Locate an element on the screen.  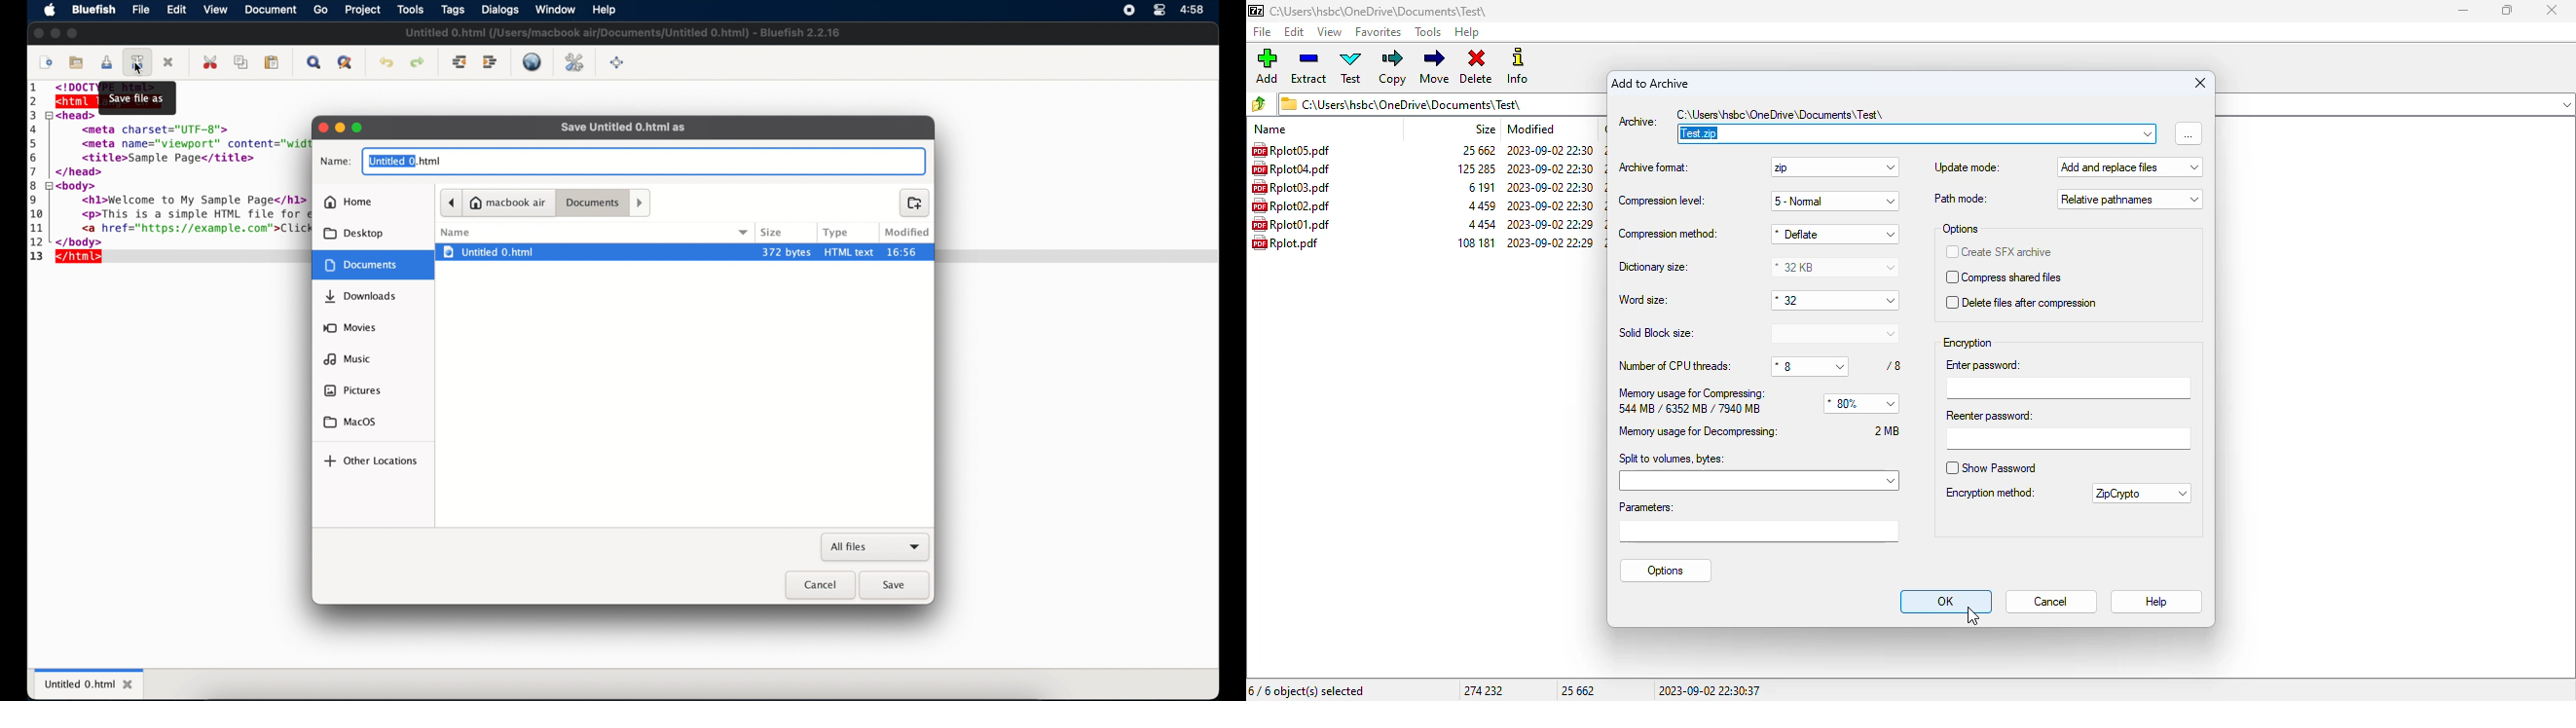
solid block size: is located at coordinates (1760, 332).